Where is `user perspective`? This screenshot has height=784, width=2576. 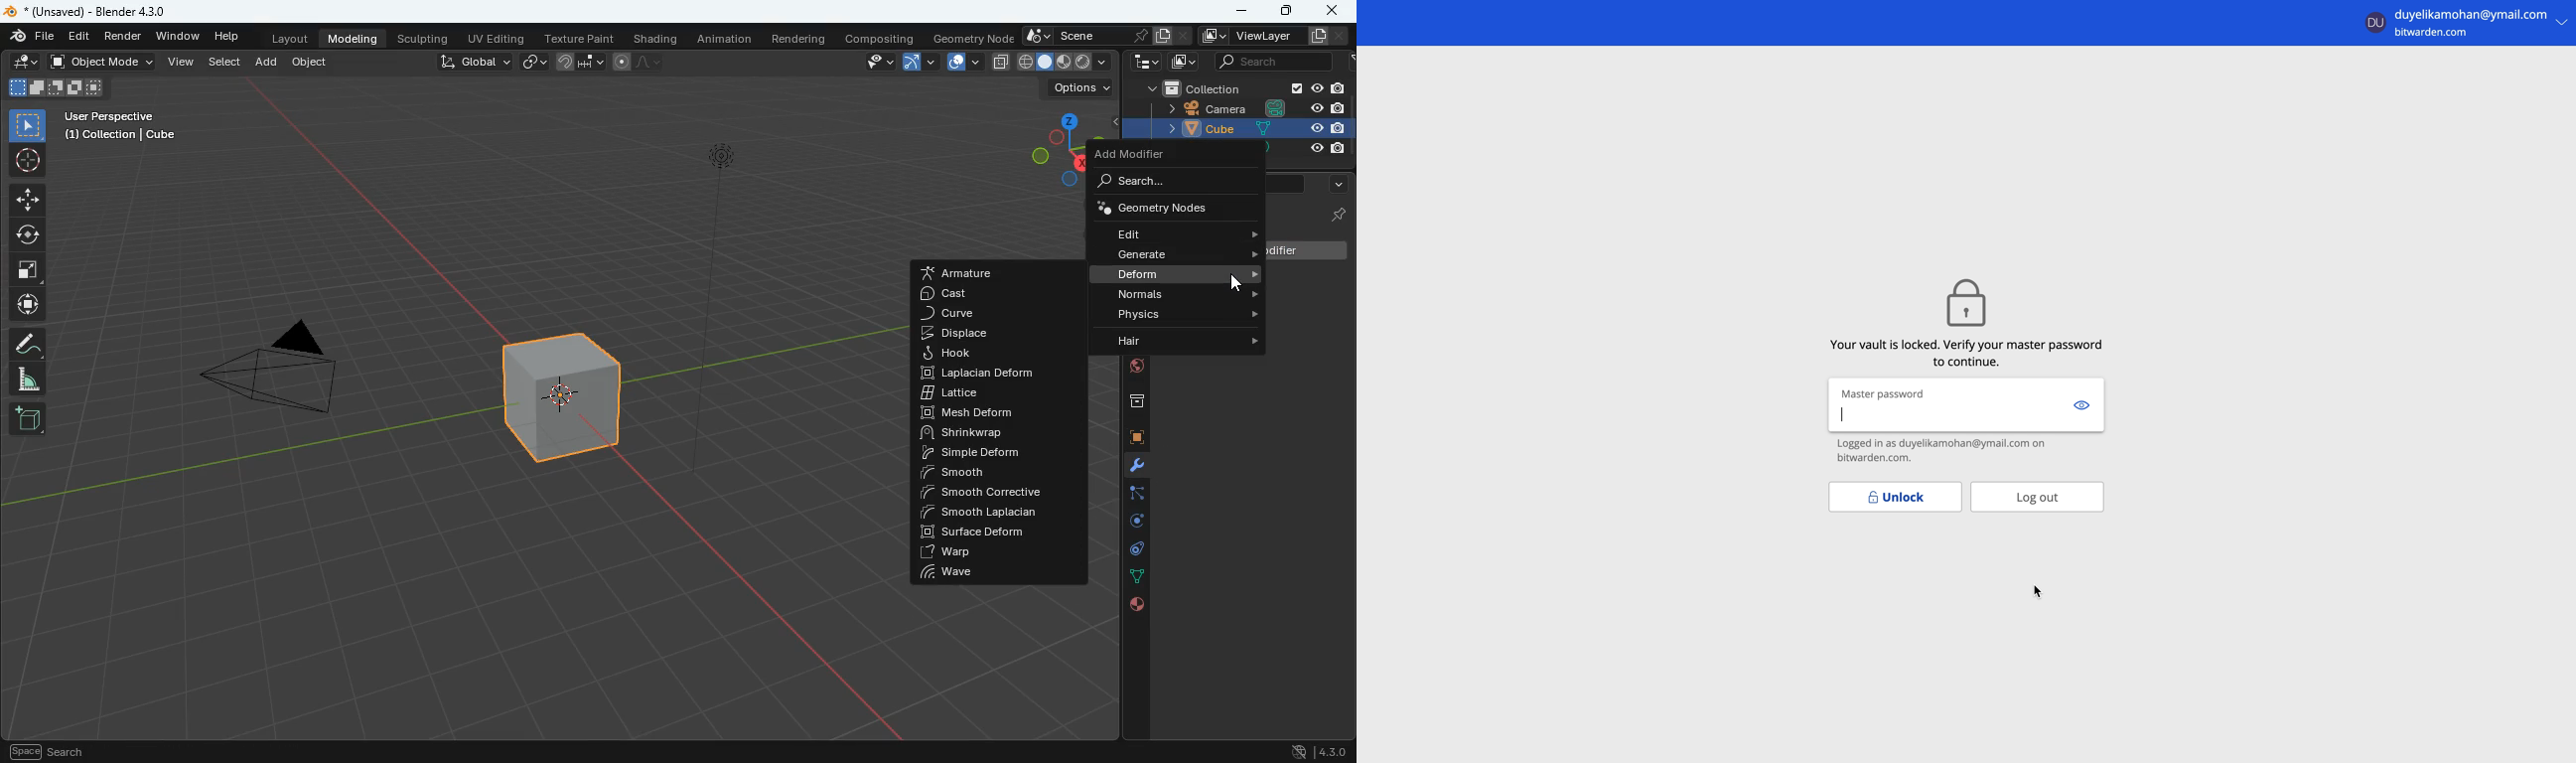
user perspective is located at coordinates (129, 124).